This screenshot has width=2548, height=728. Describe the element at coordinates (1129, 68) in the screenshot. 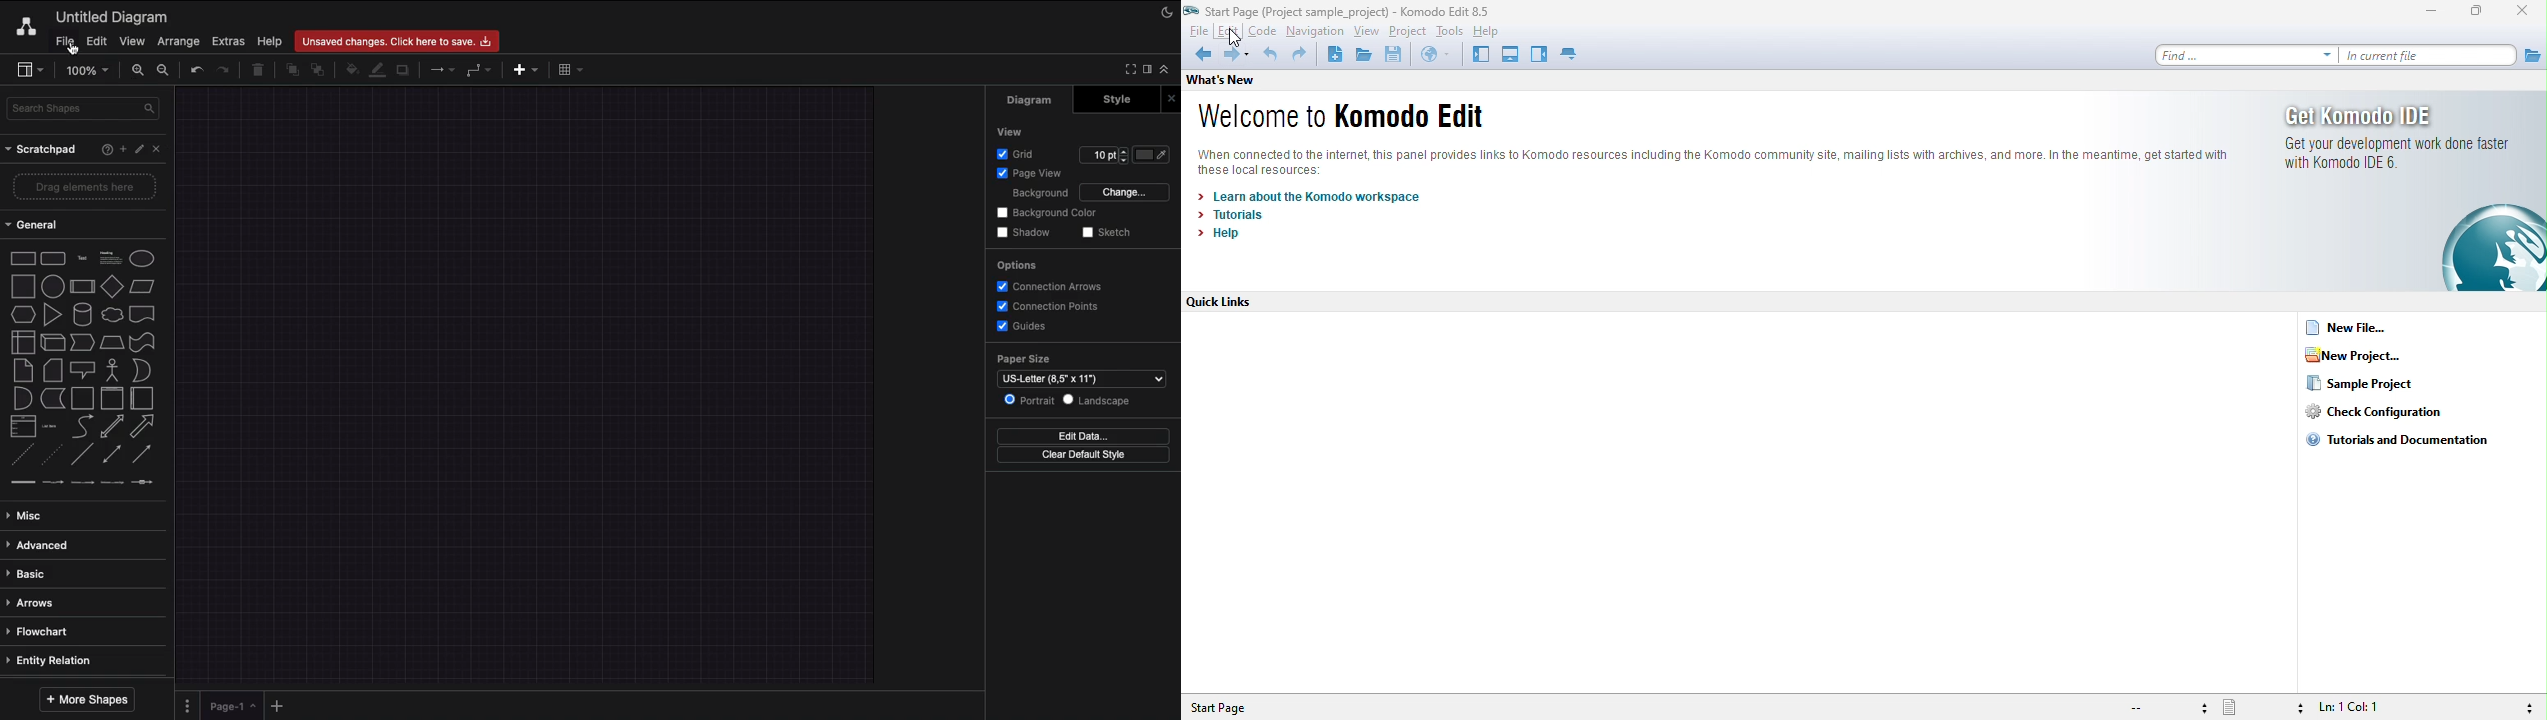

I see `Full screen` at that location.